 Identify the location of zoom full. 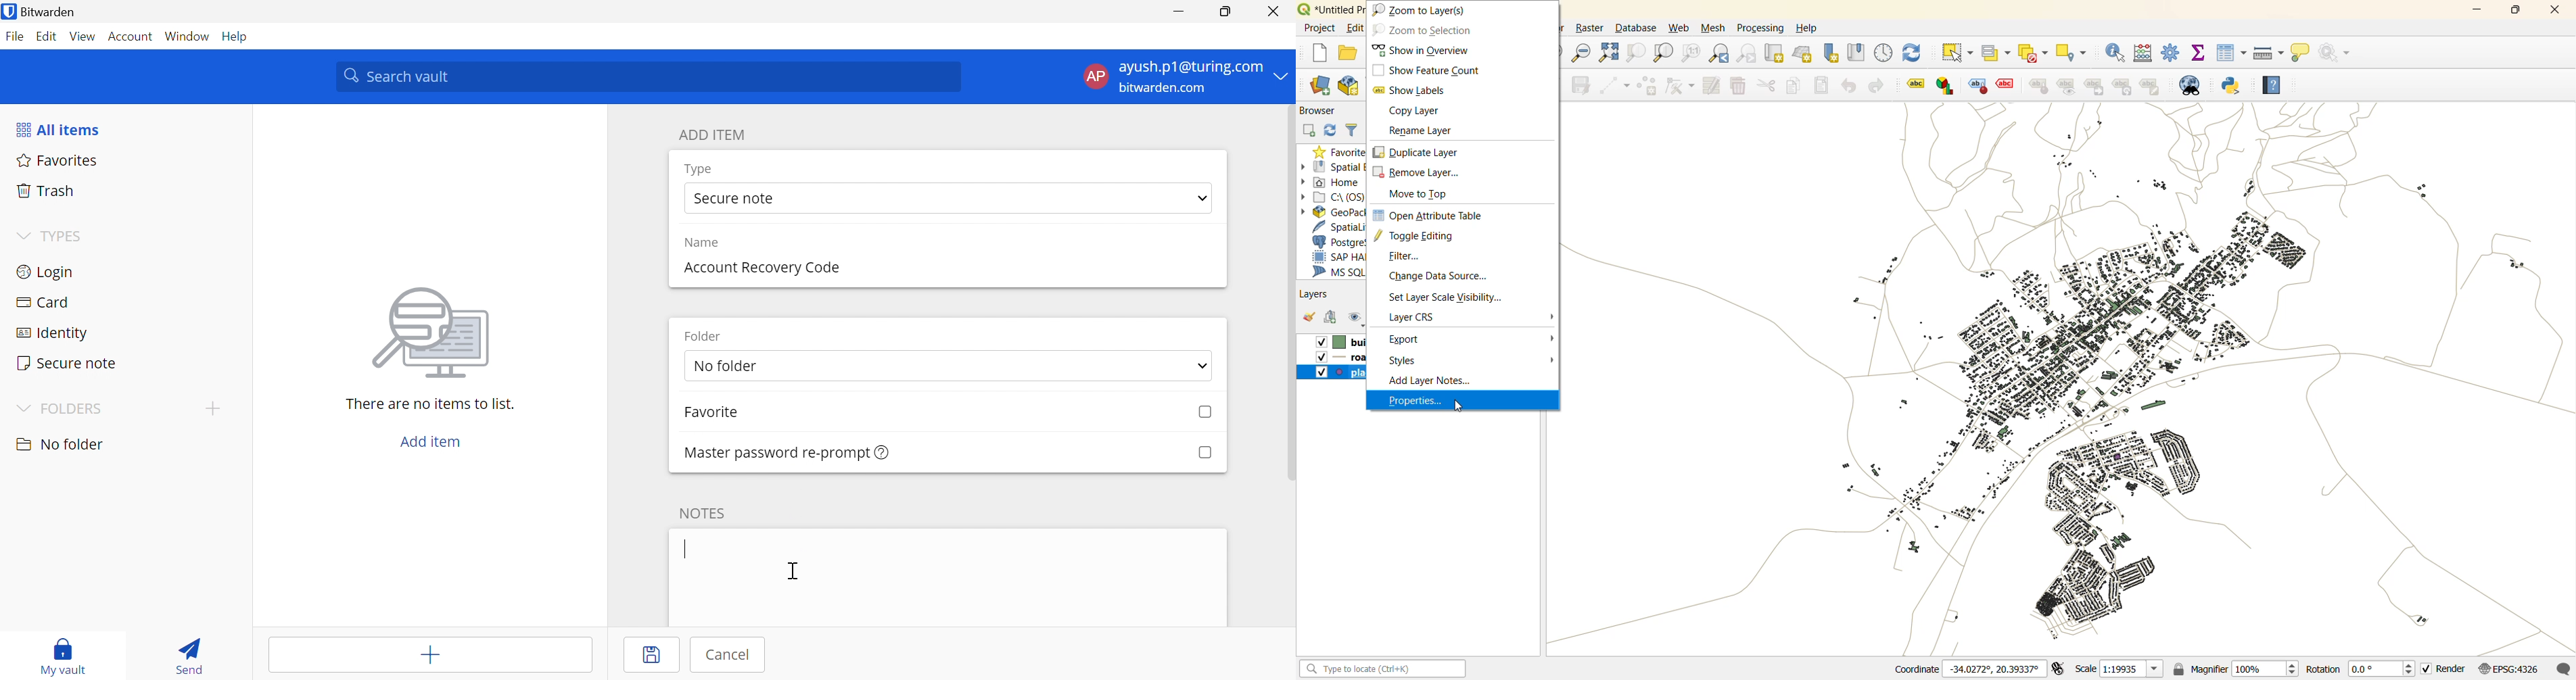
(1607, 52).